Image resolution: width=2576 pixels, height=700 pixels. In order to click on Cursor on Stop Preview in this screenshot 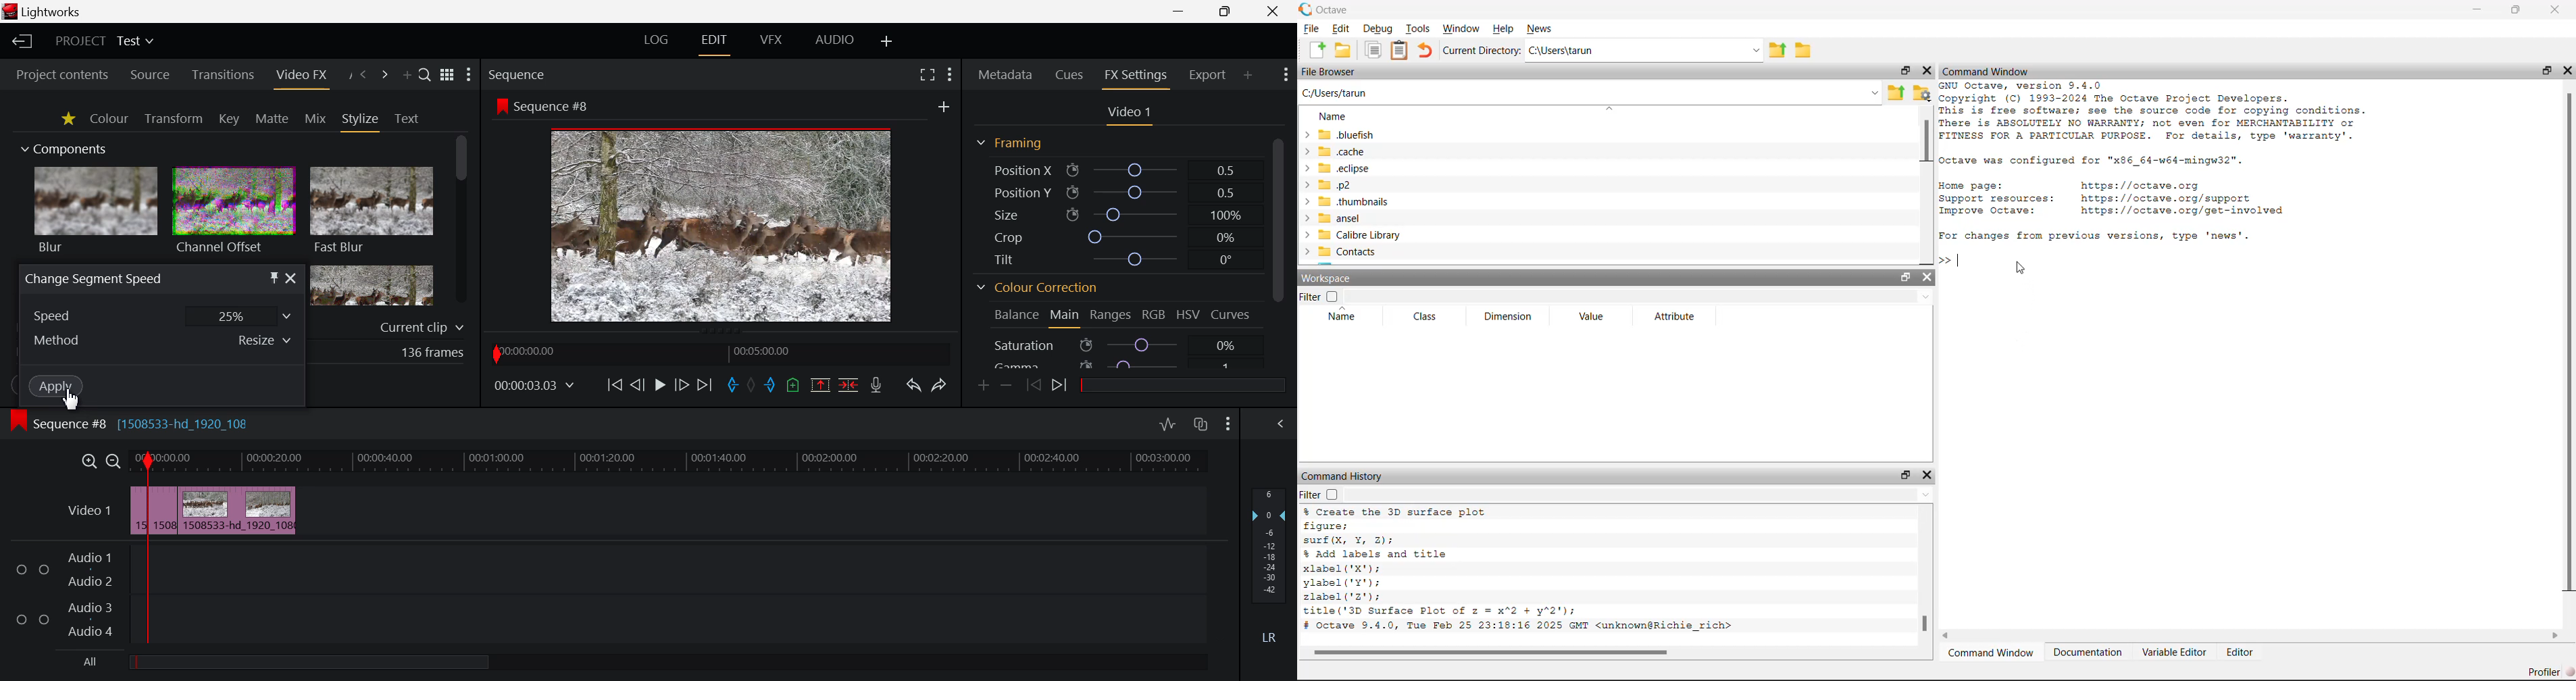, I will do `click(659, 386)`.